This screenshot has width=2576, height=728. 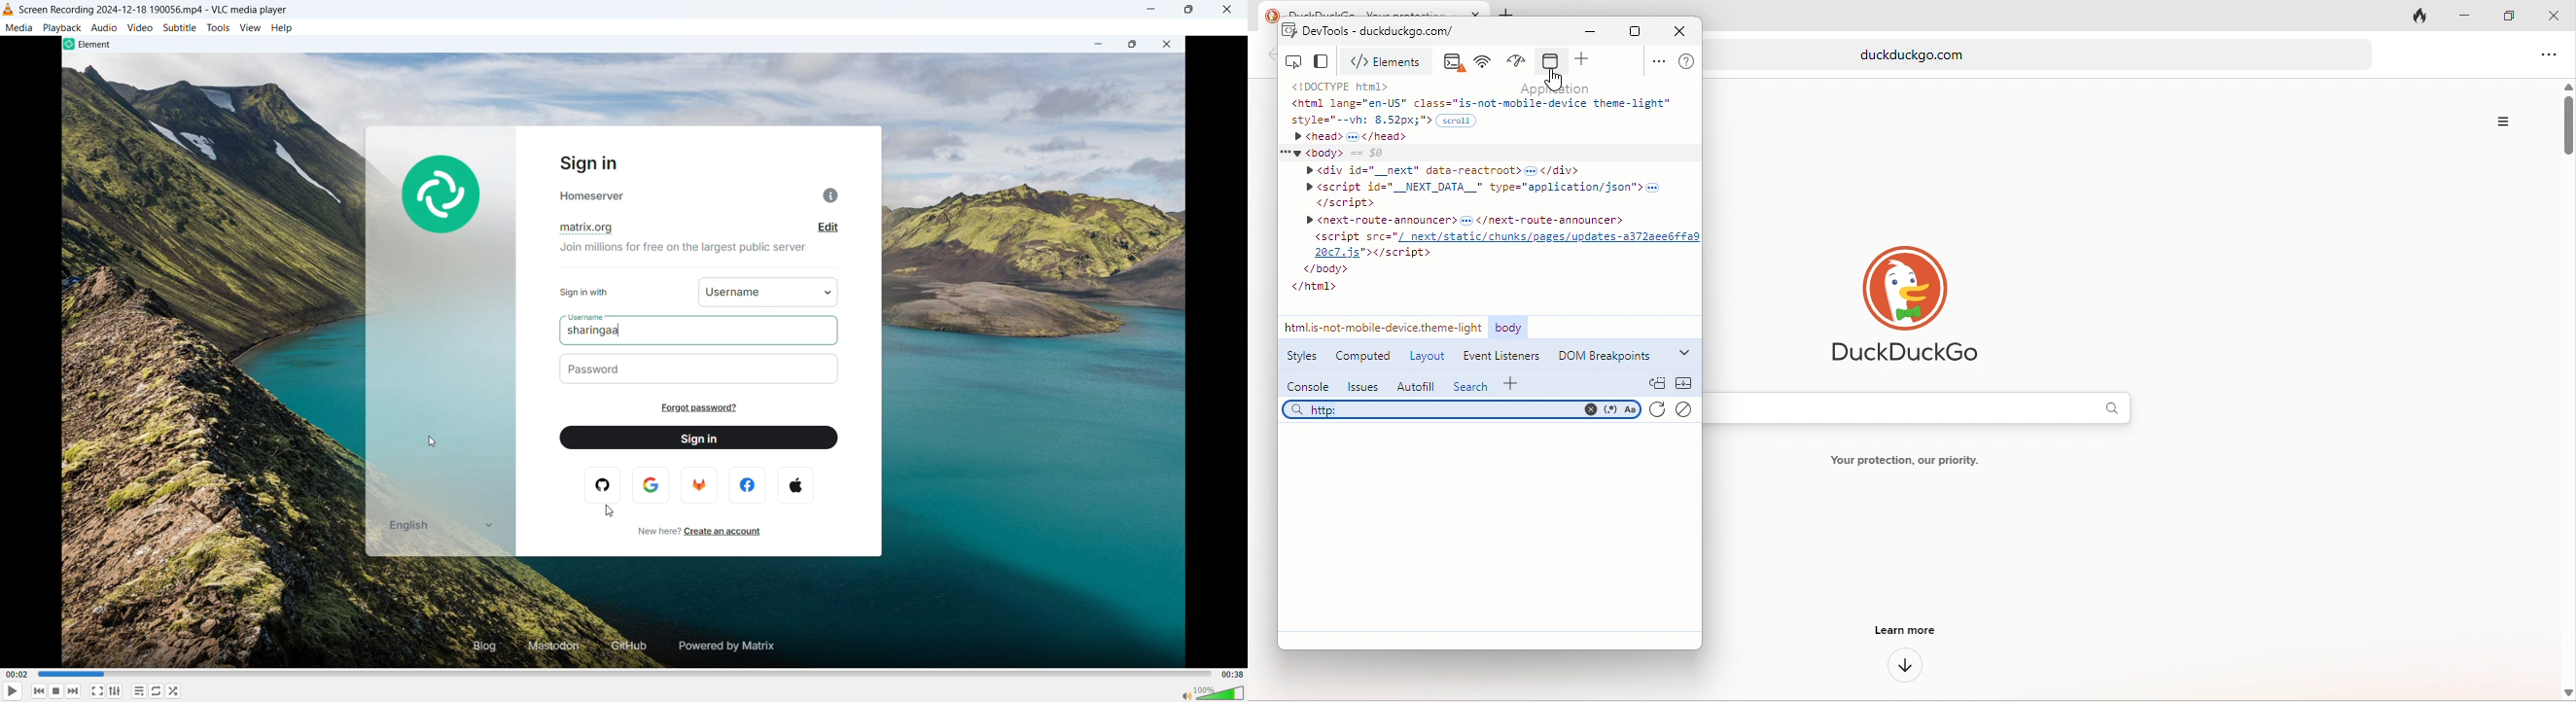 What do you see at coordinates (38, 691) in the screenshot?
I see `backward or previous media` at bounding box center [38, 691].